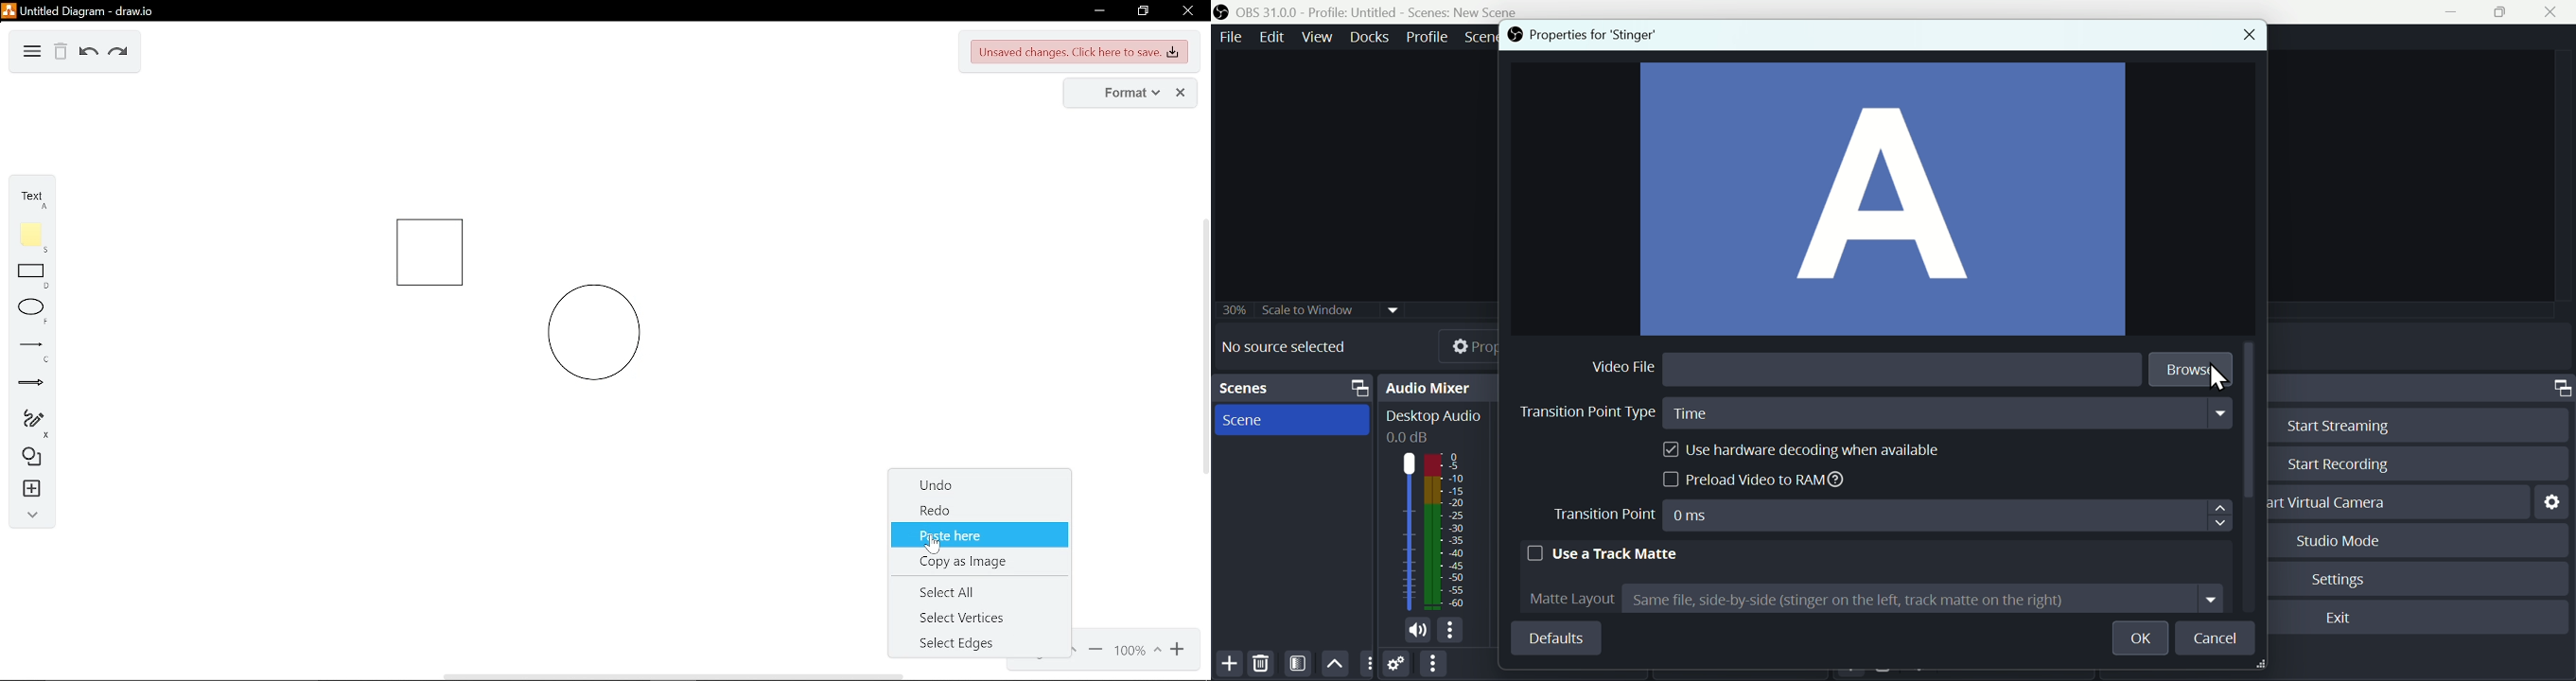 This screenshot has height=700, width=2576. What do you see at coordinates (1606, 516) in the screenshot?
I see `Transition point` at bounding box center [1606, 516].